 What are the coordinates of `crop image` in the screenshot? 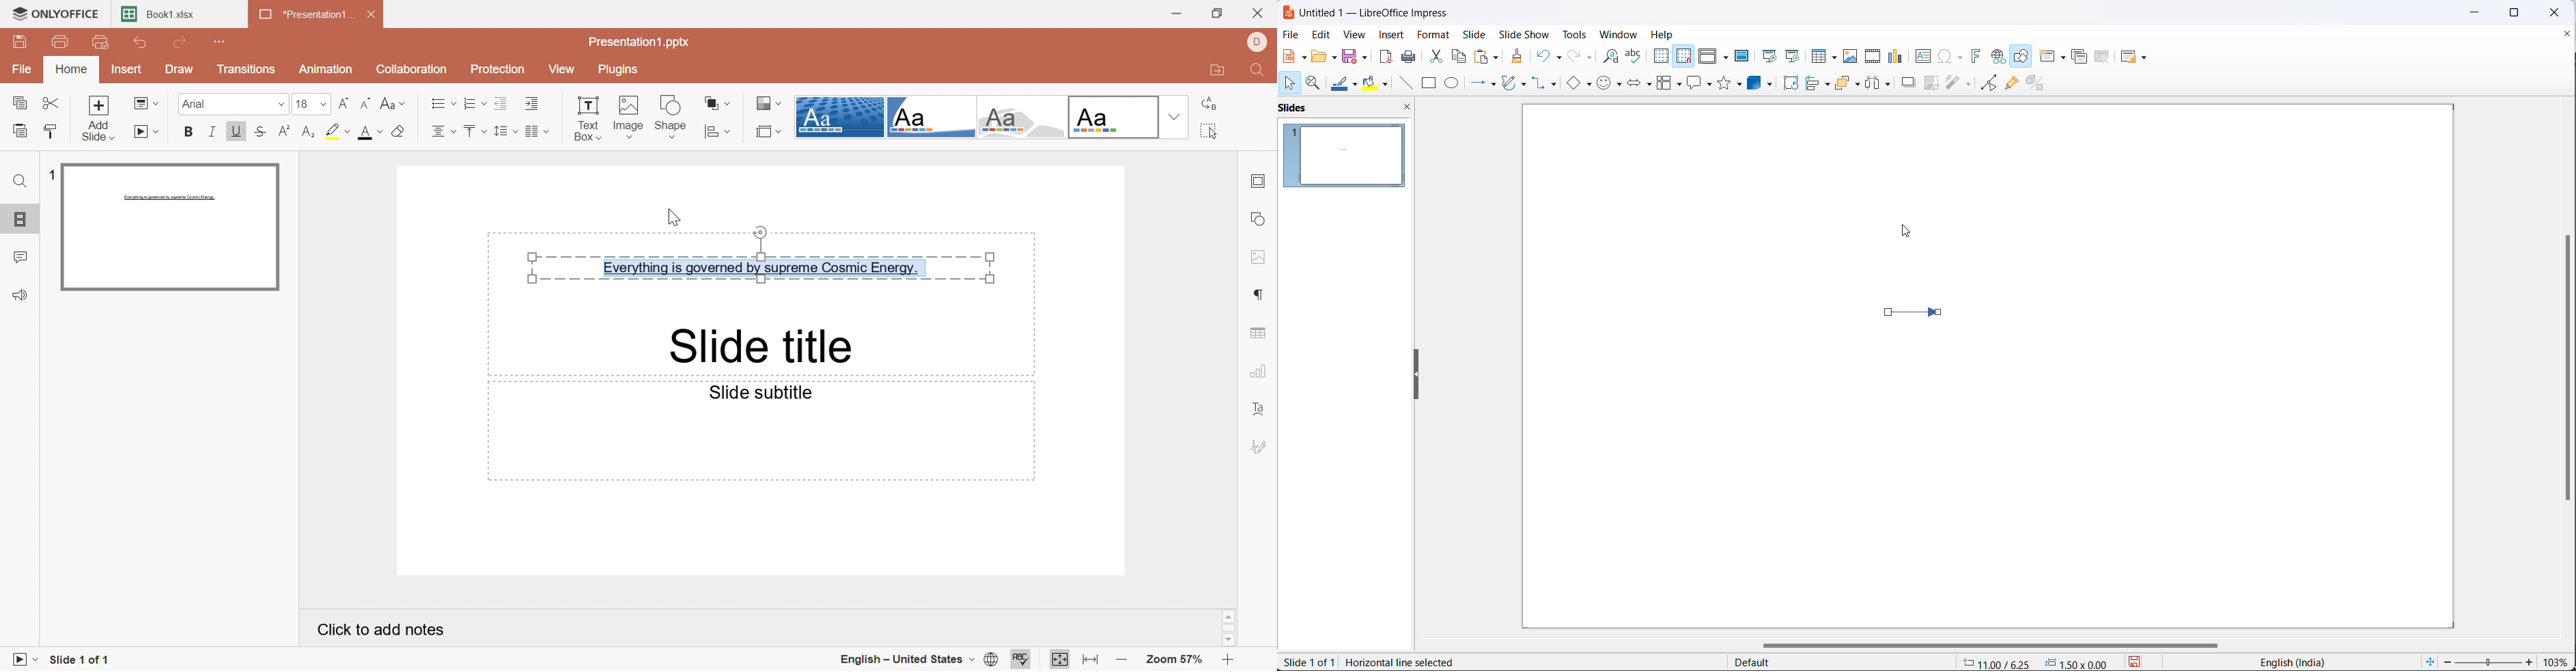 It's located at (1932, 84).